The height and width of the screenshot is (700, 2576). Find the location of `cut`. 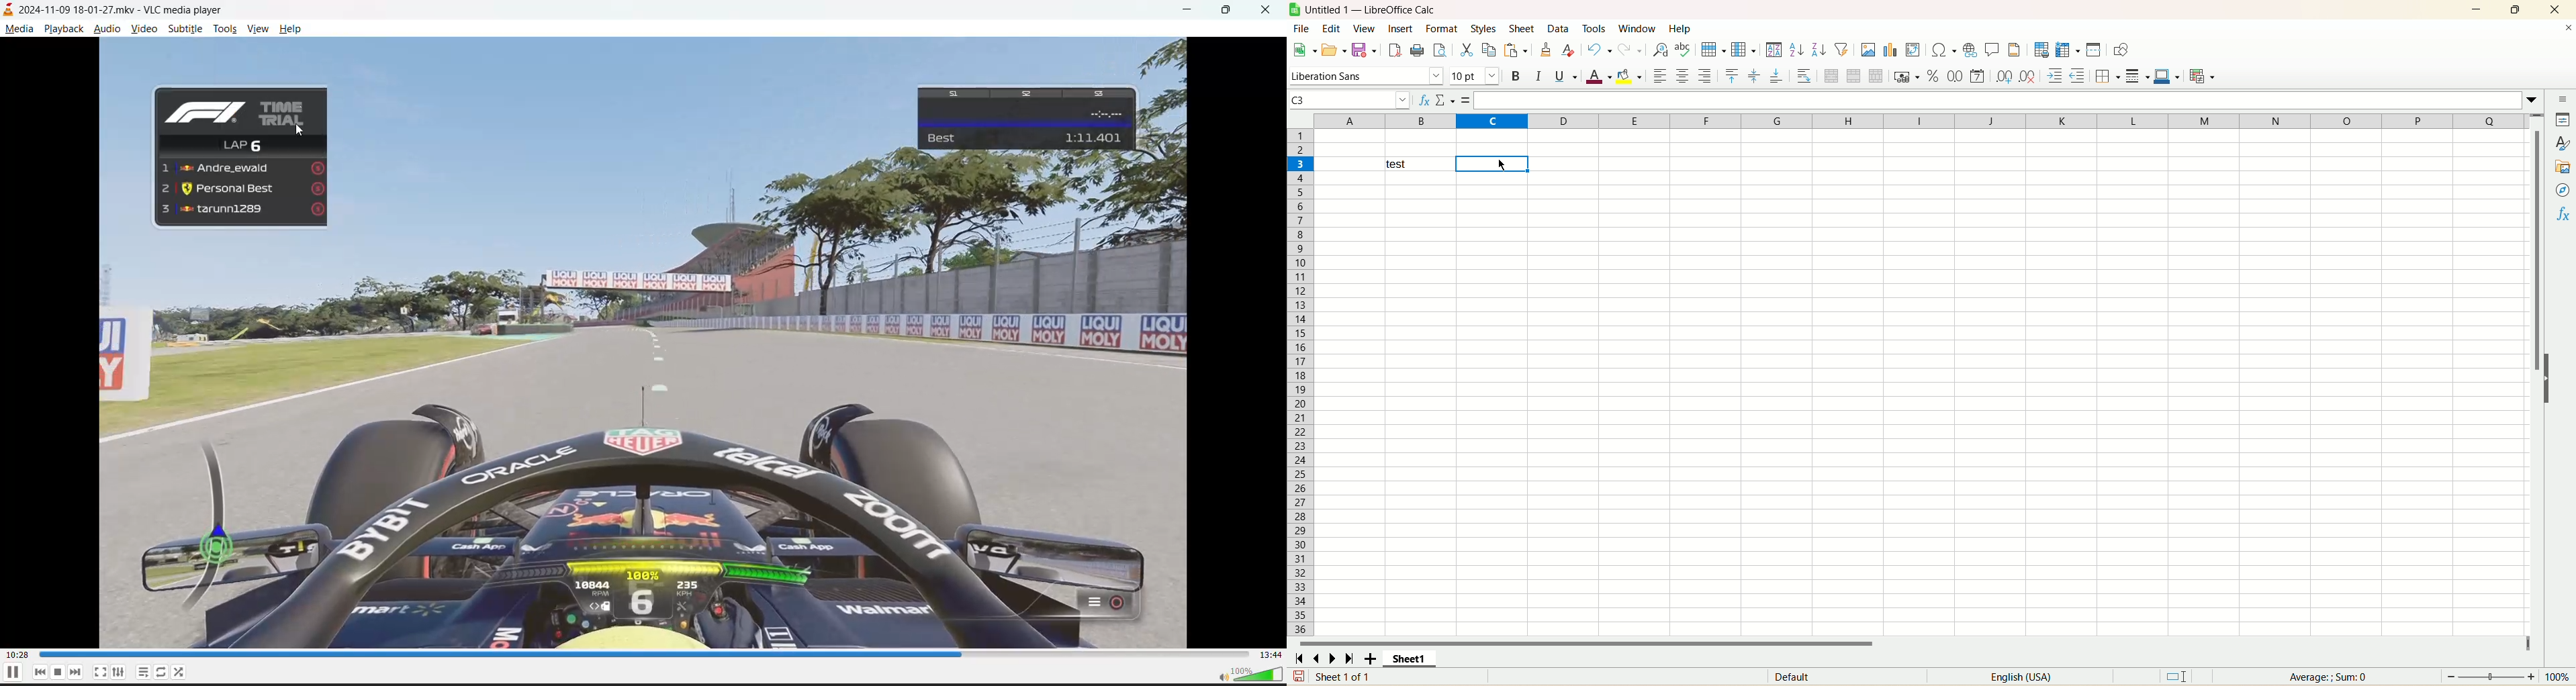

cut is located at coordinates (1467, 50).